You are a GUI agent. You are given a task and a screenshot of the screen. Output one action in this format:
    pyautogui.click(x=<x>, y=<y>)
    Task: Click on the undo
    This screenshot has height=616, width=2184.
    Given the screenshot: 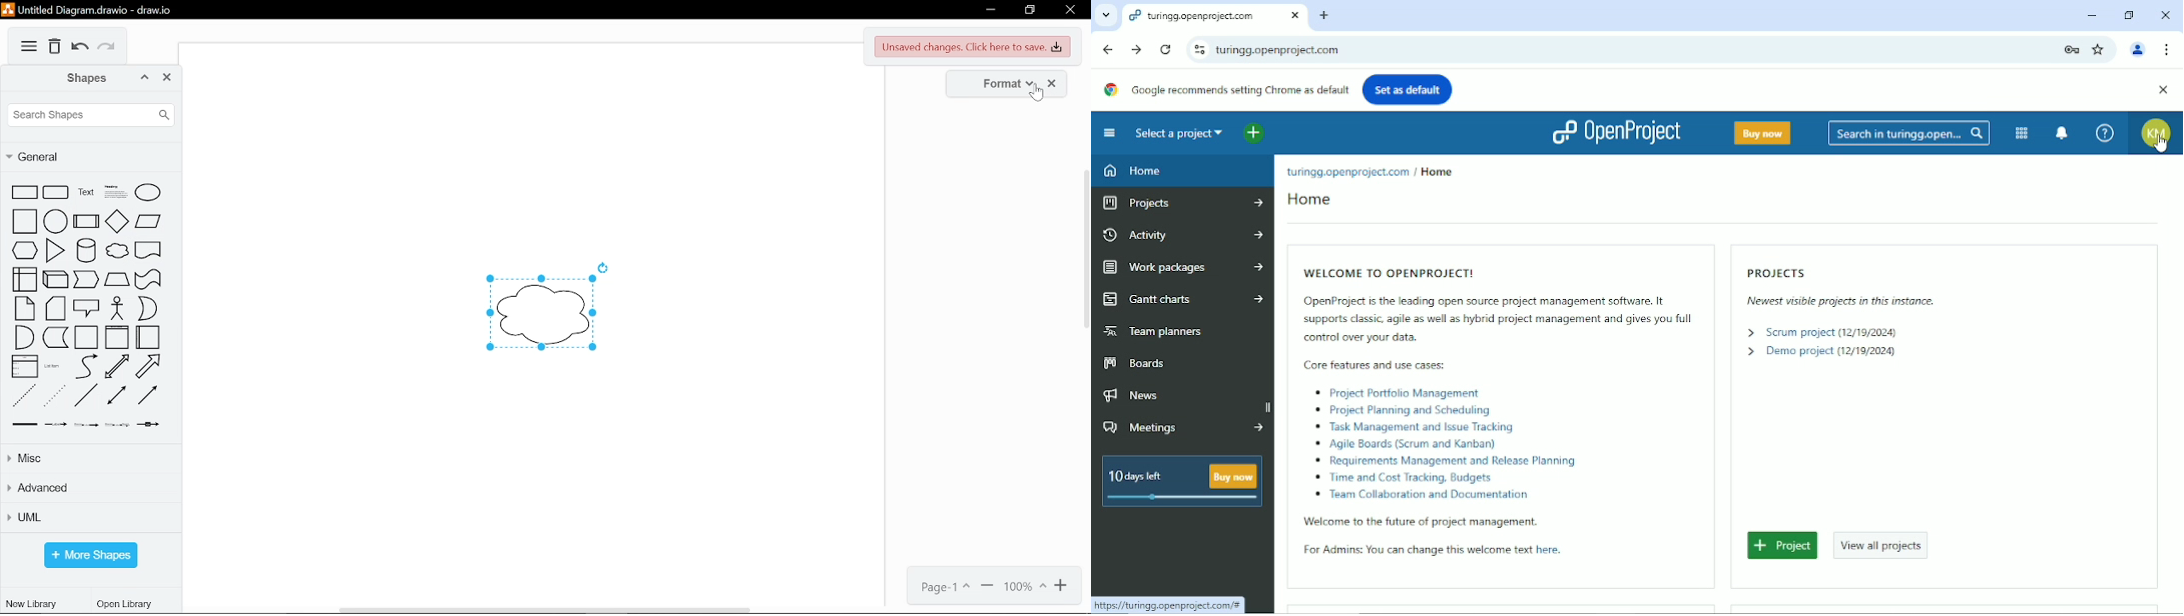 What is the action you would take?
    pyautogui.click(x=79, y=49)
    